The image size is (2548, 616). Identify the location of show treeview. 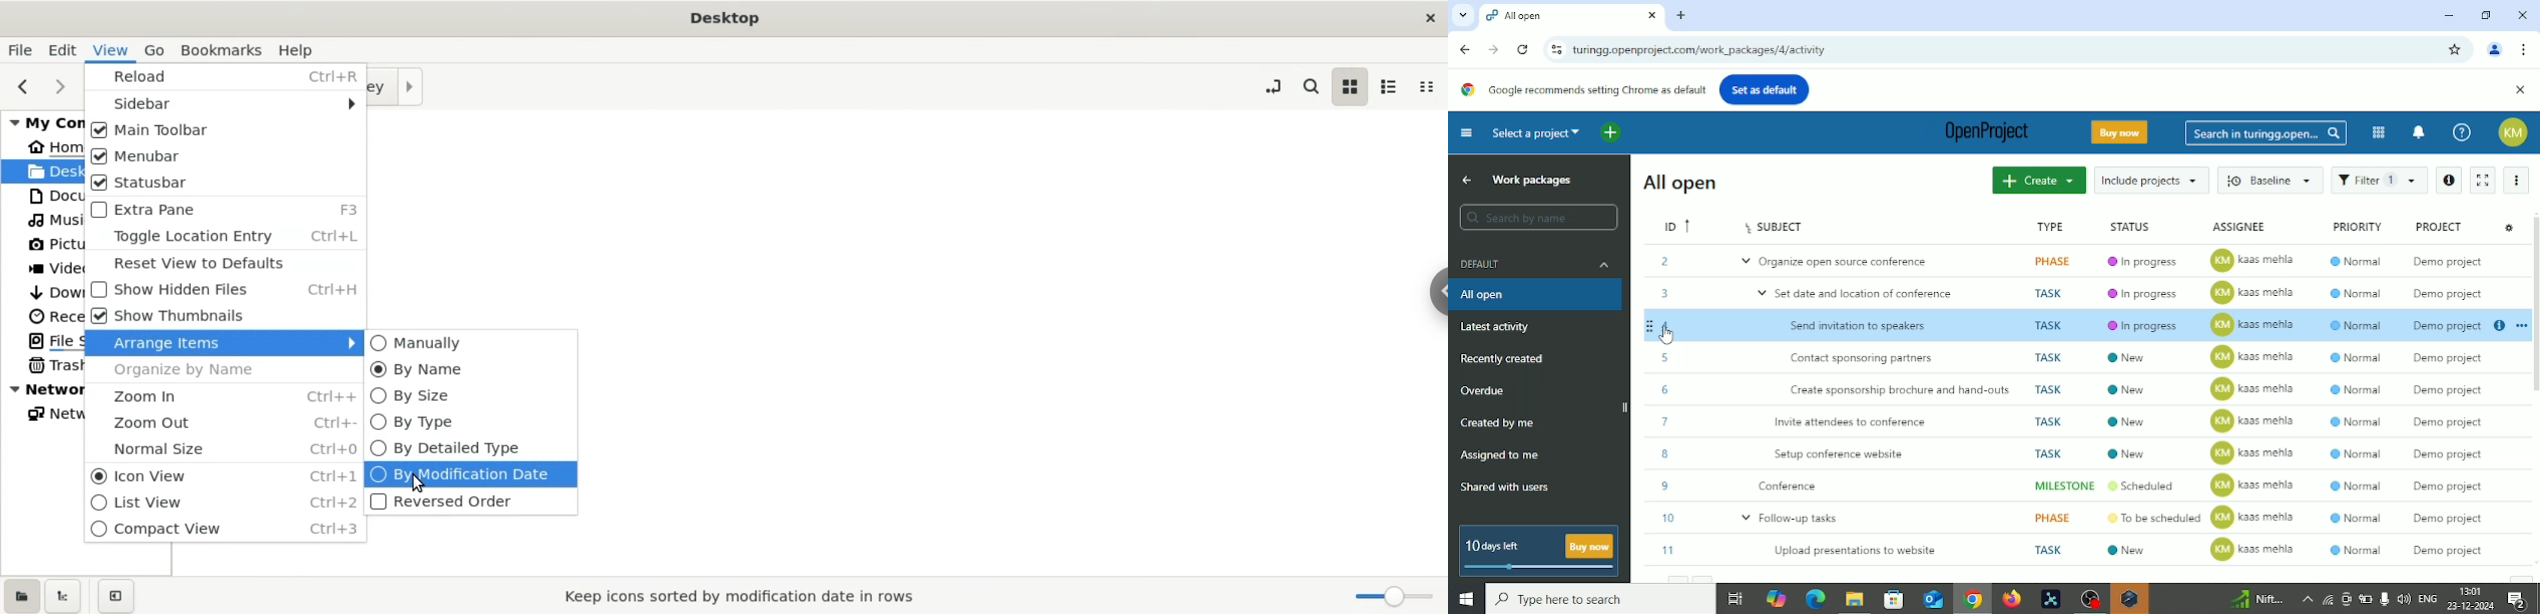
(62, 594).